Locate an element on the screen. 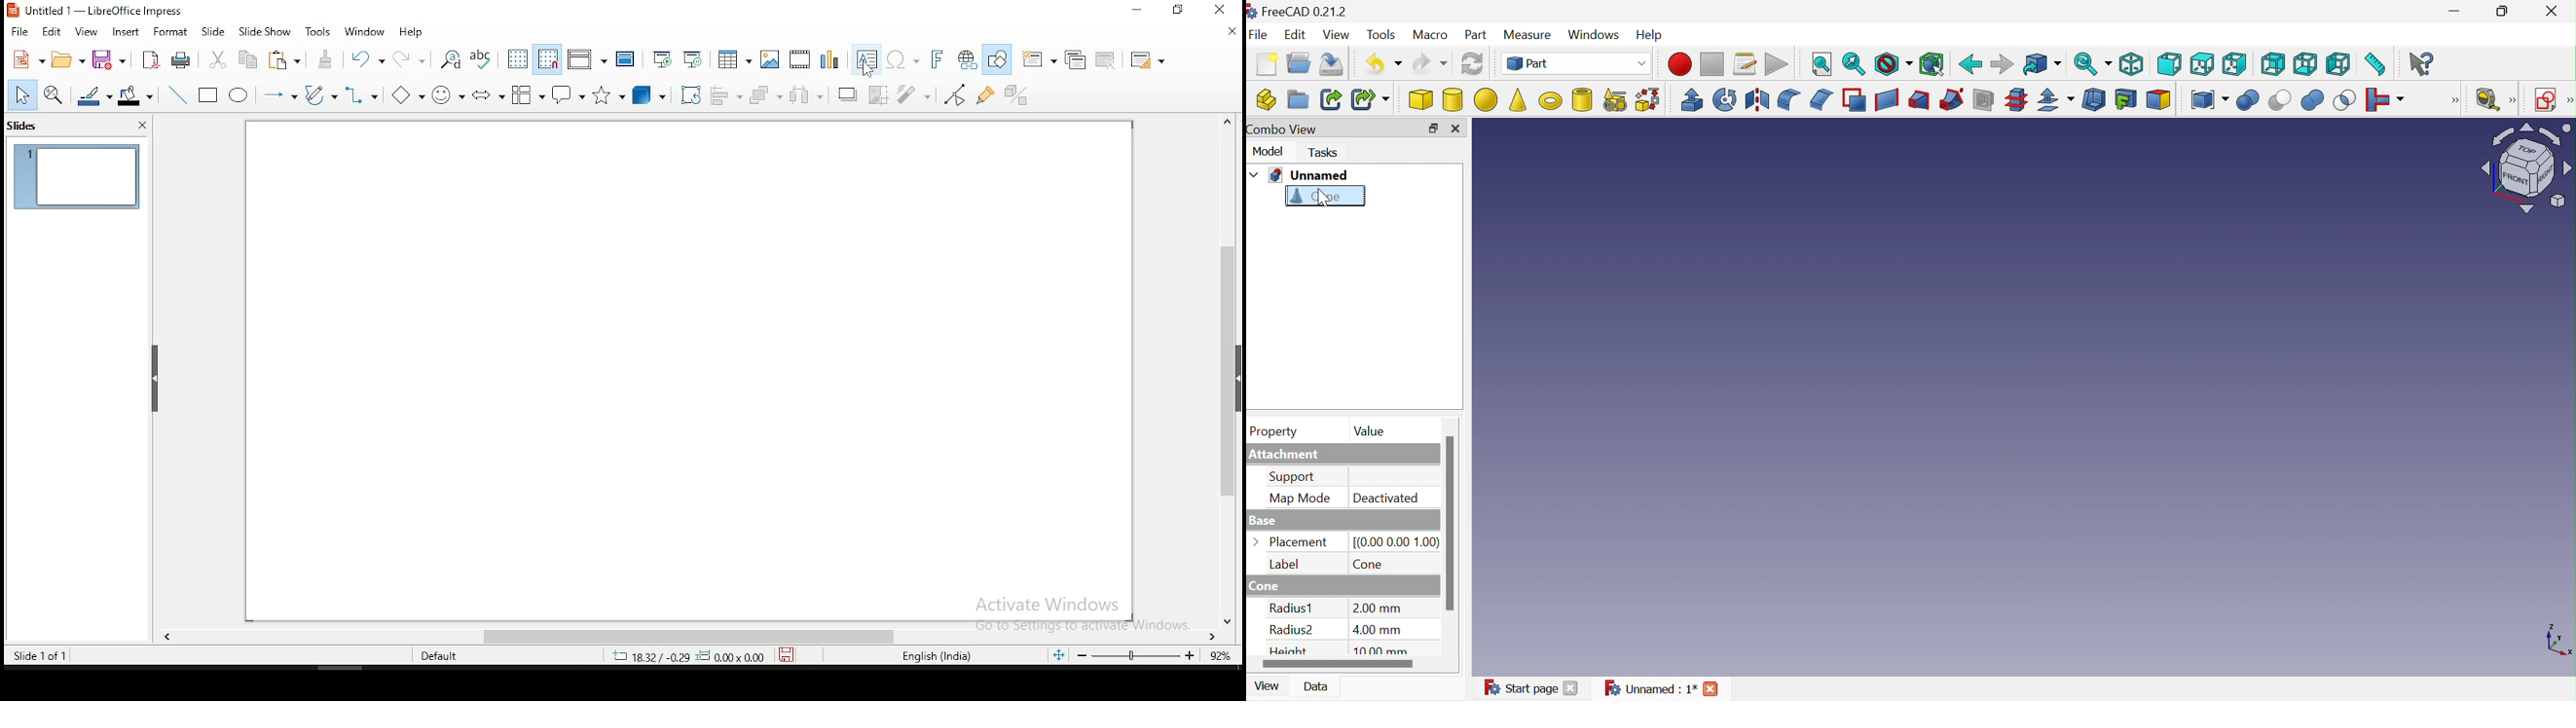 Image resolution: width=2576 pixels, height=728 pixels. edit is located at coordinates (50, 32).